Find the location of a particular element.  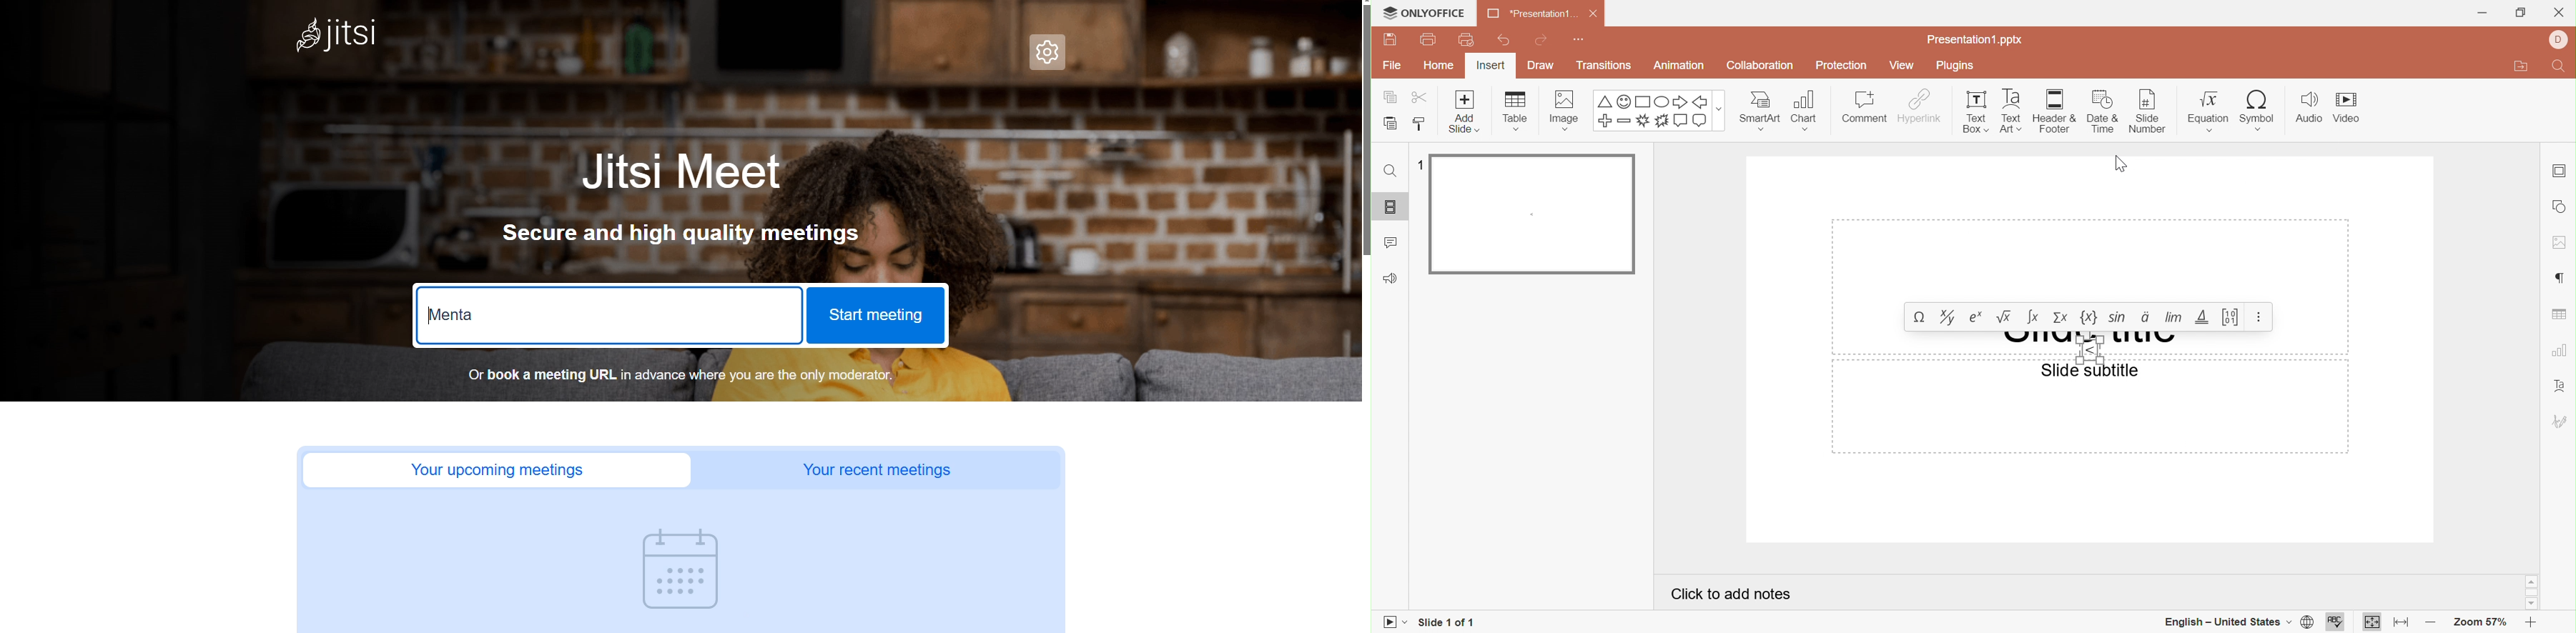

Zoom out is located at coordinates (2431, 620).